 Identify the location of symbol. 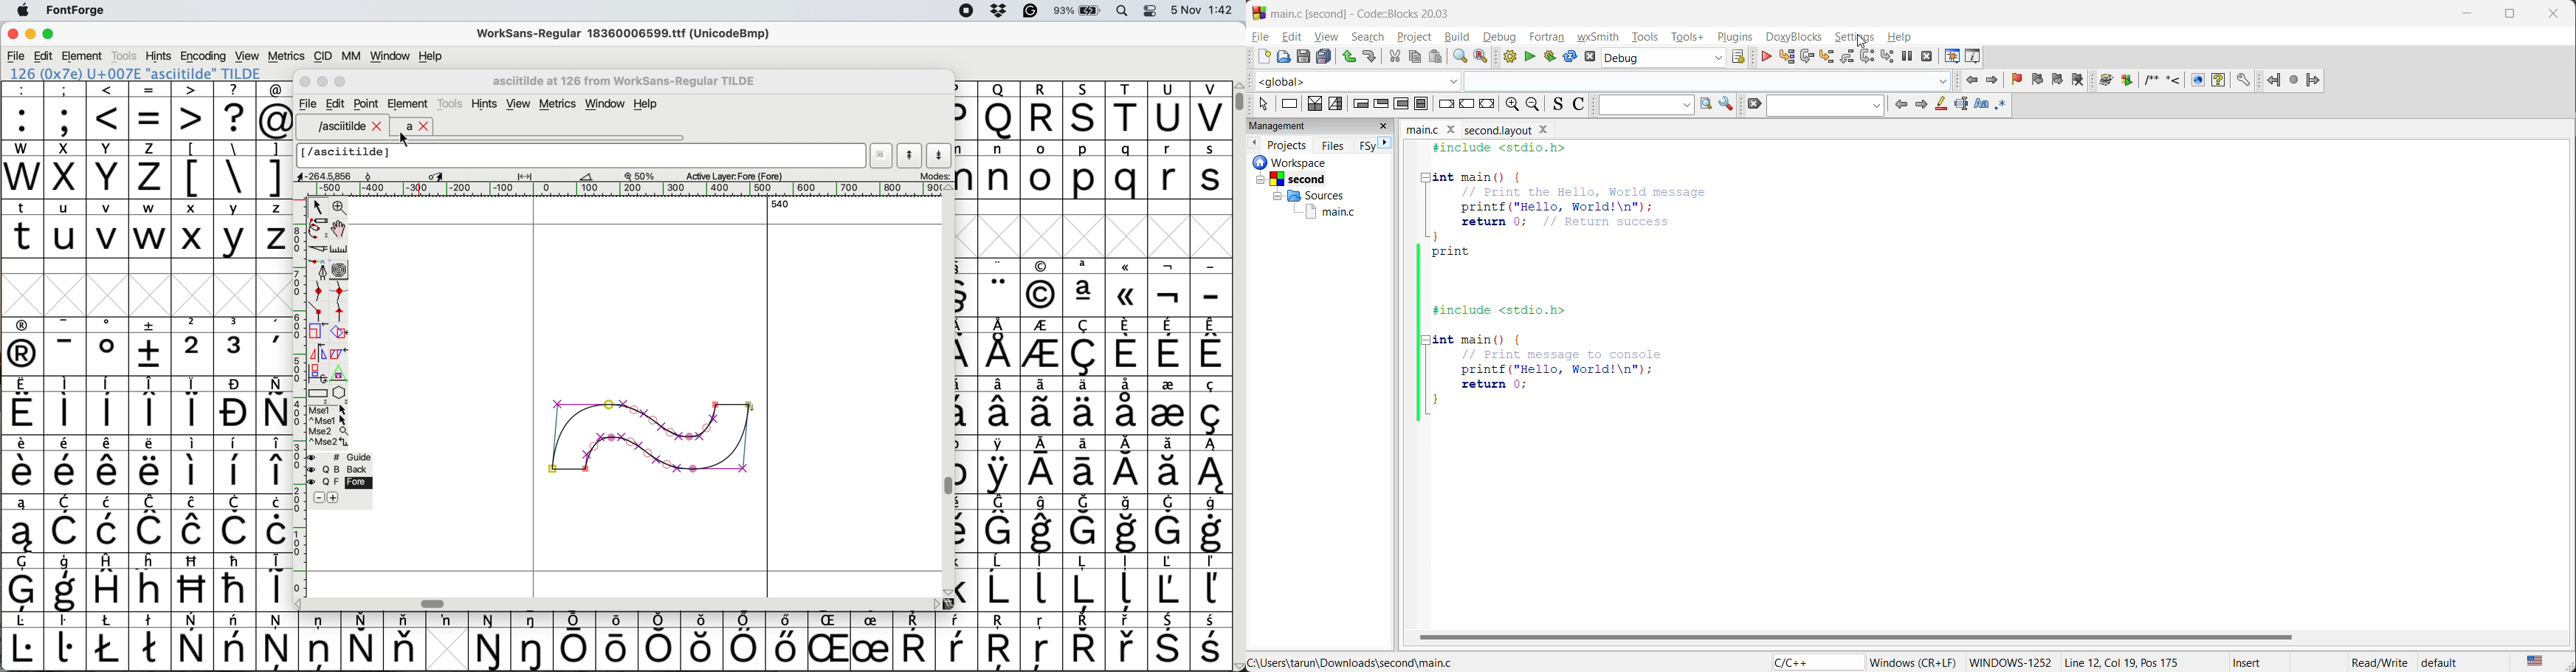
(152, 346).